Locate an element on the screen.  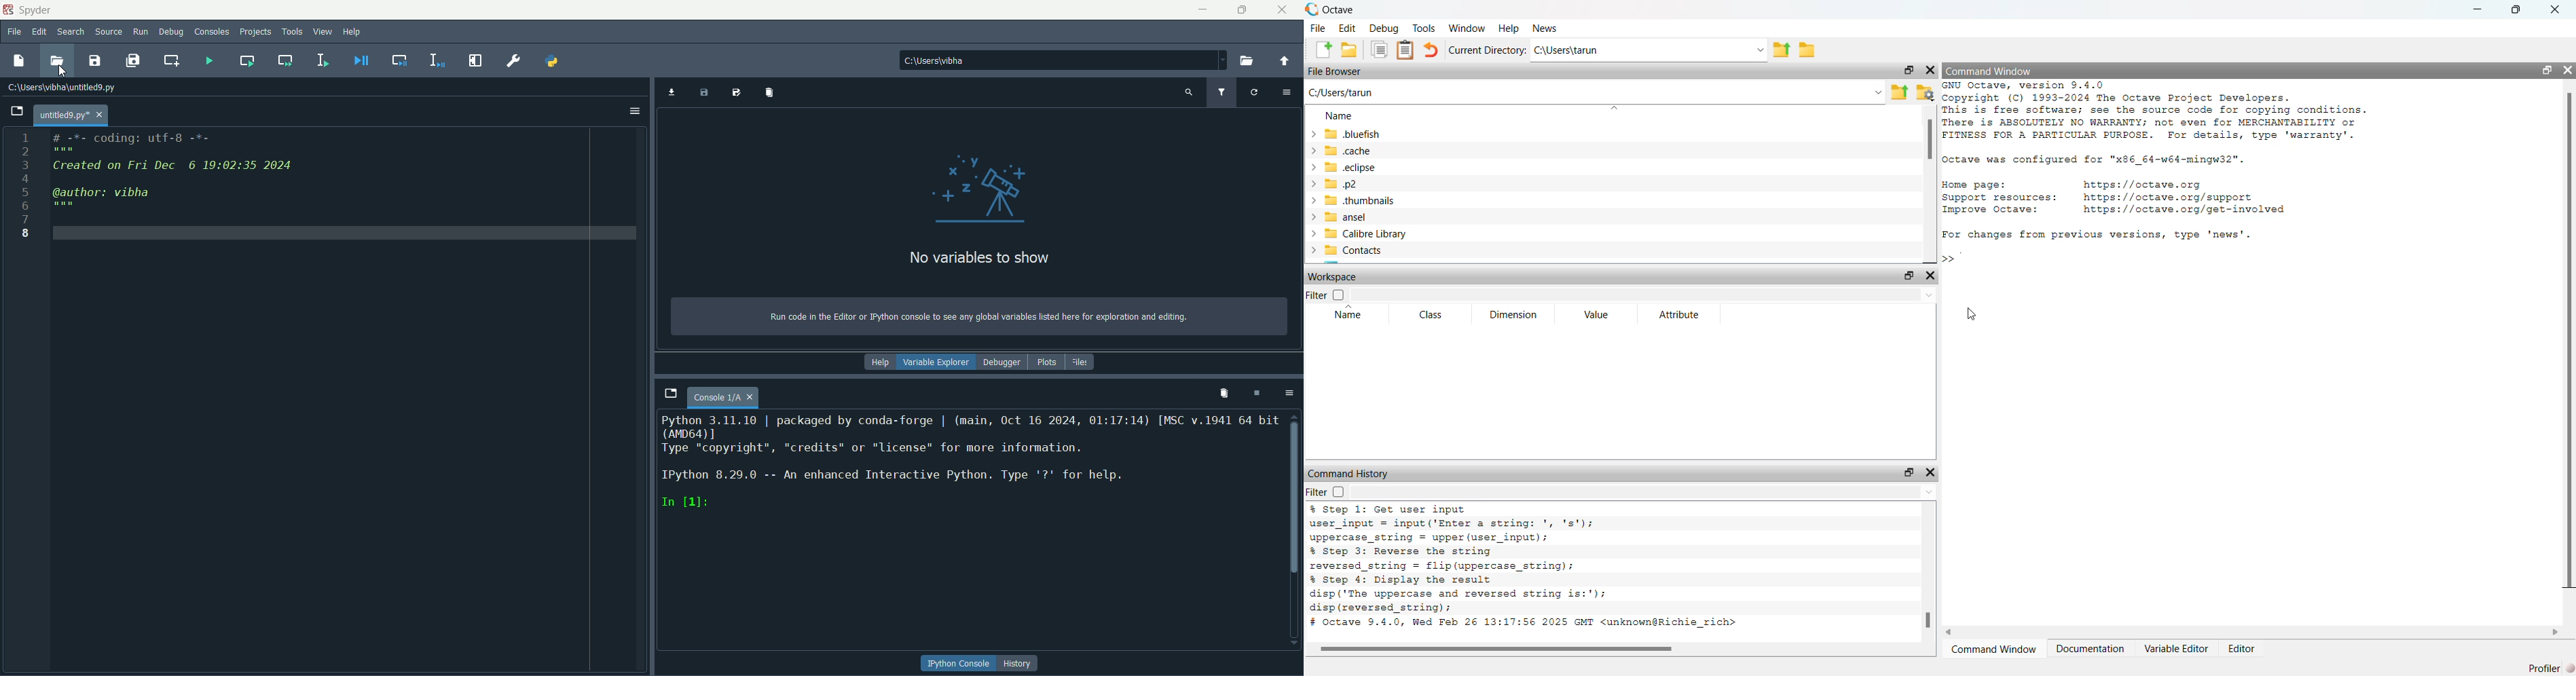
edit is located at coordinates (41, 33).